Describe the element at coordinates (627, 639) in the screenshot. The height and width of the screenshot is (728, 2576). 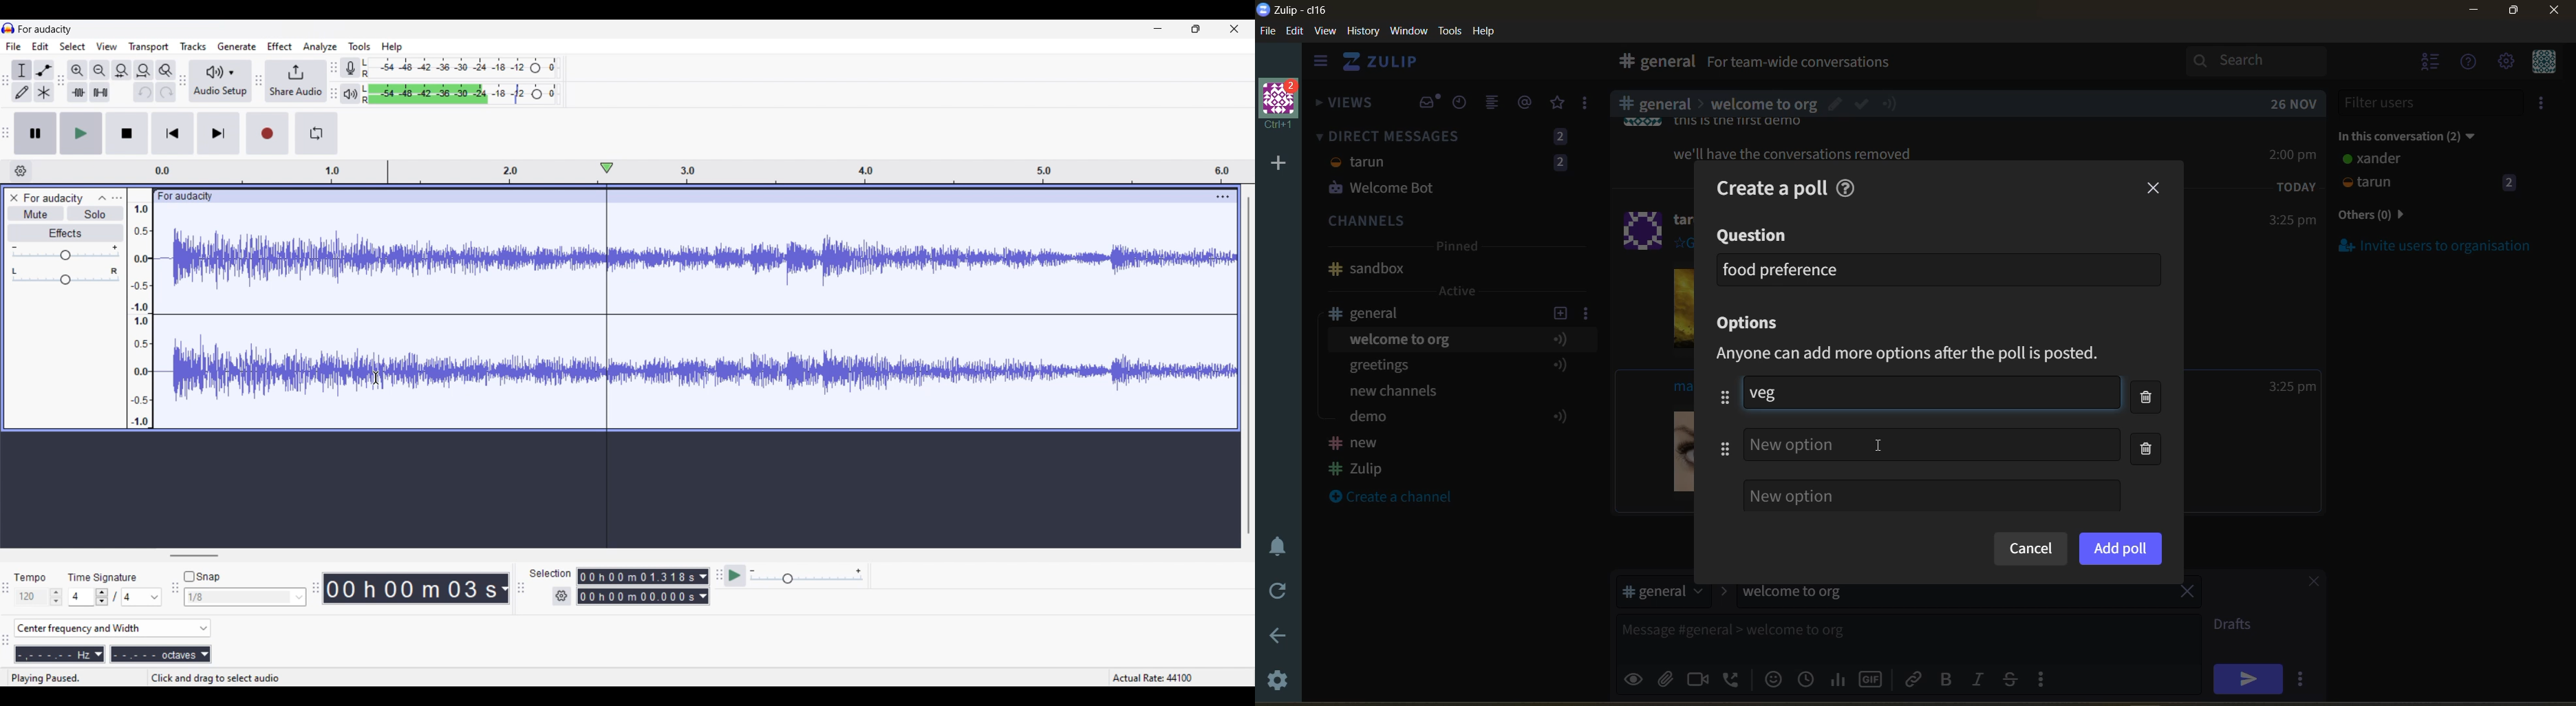
I see `Spectral selection toolbar added to interface` at that location.